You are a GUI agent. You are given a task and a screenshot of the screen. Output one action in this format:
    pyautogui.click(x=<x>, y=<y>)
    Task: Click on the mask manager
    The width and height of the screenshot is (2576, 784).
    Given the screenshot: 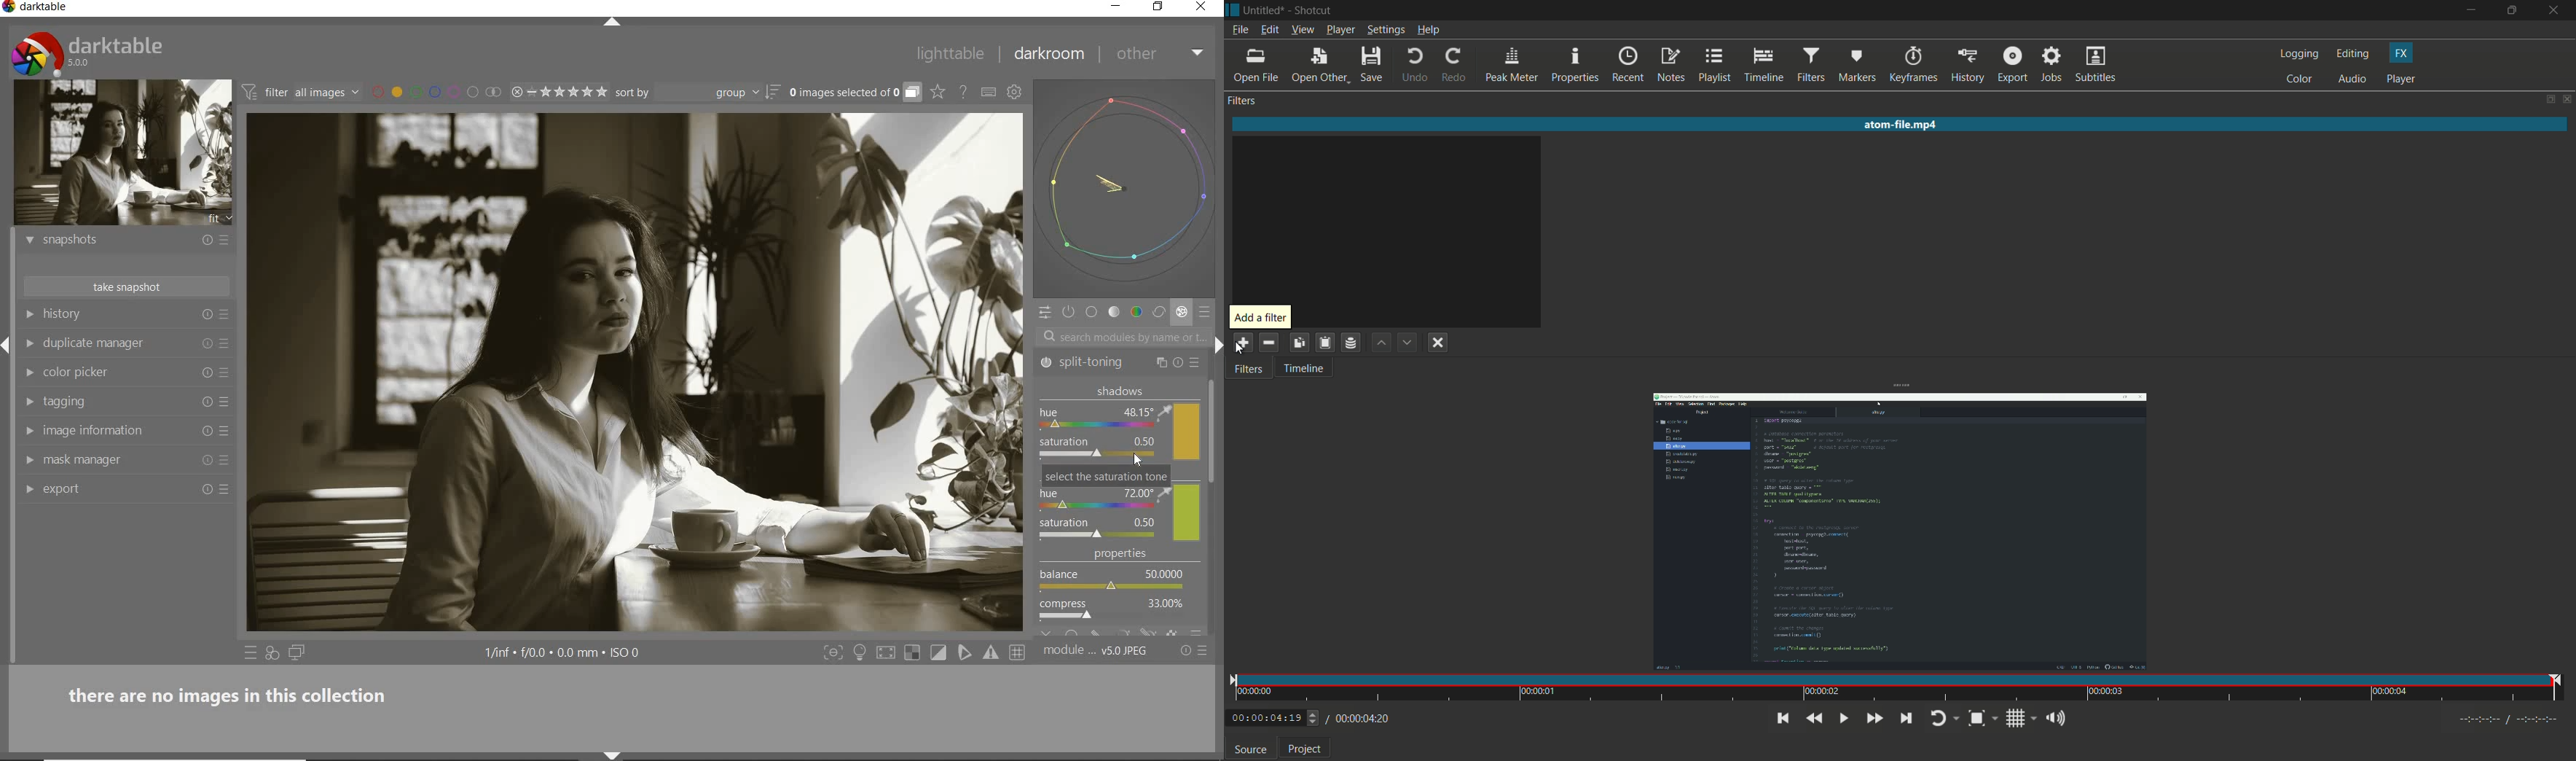 What is the action you would take?
    pyautogui.click(x=116, y=459)
    